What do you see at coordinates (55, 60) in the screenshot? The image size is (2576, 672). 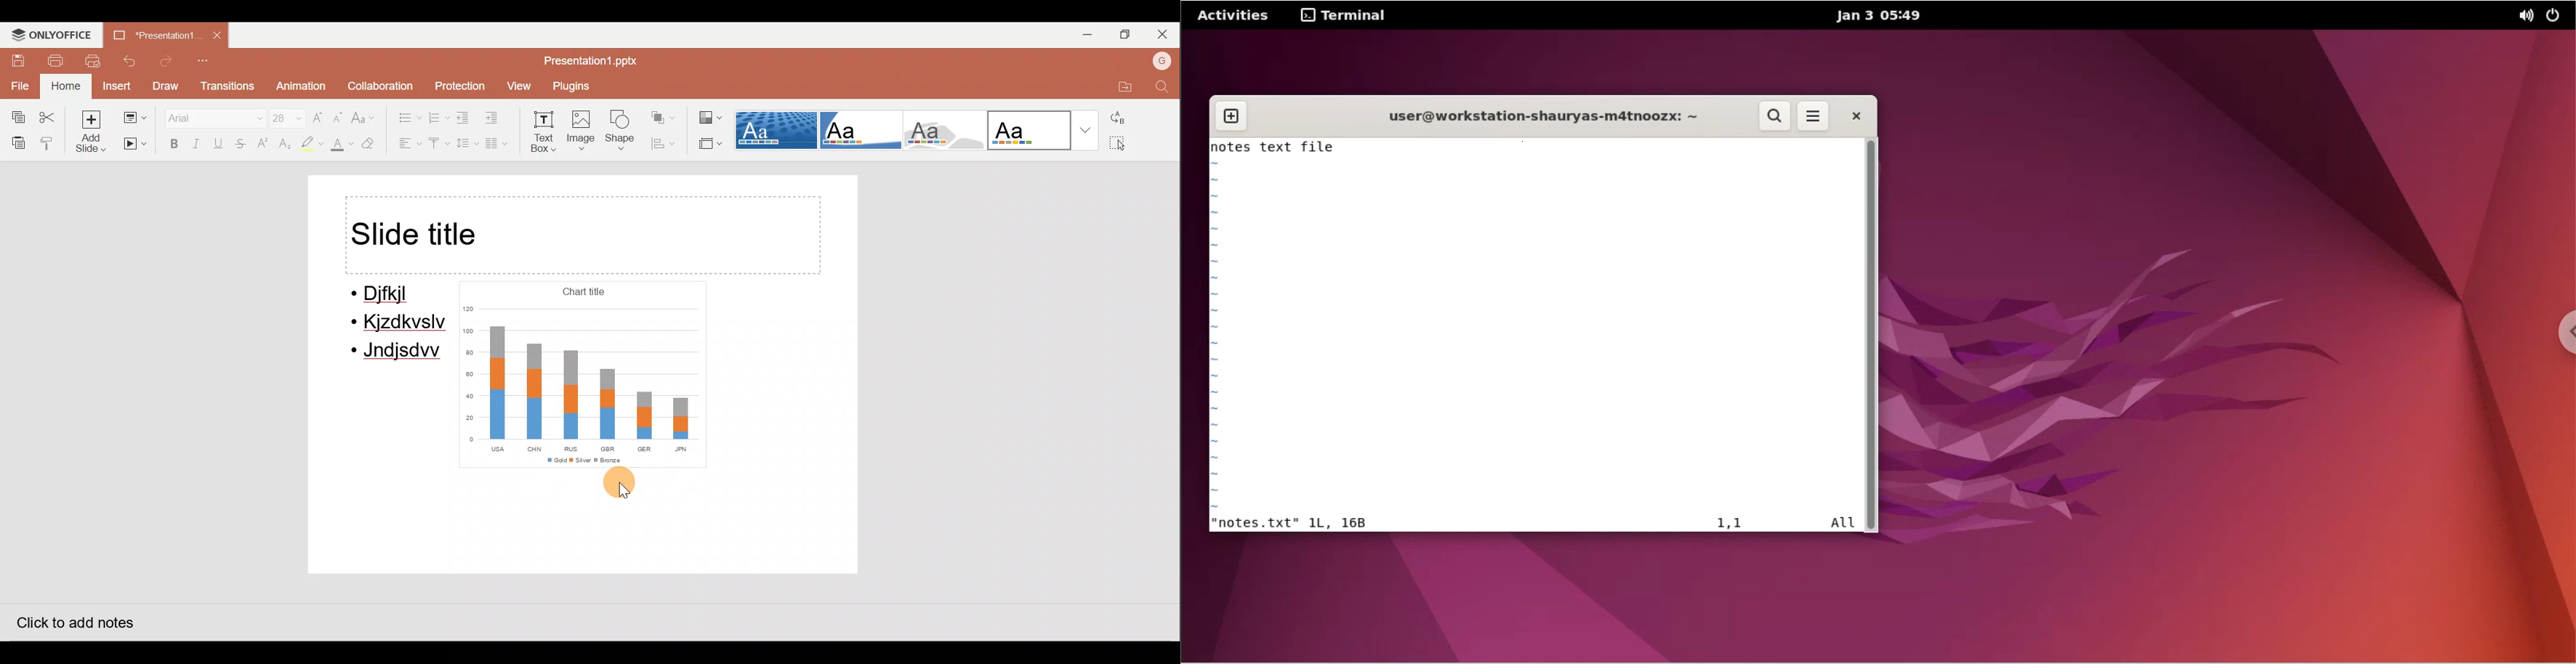 I see `Print file` at bounding box center [55, 60].